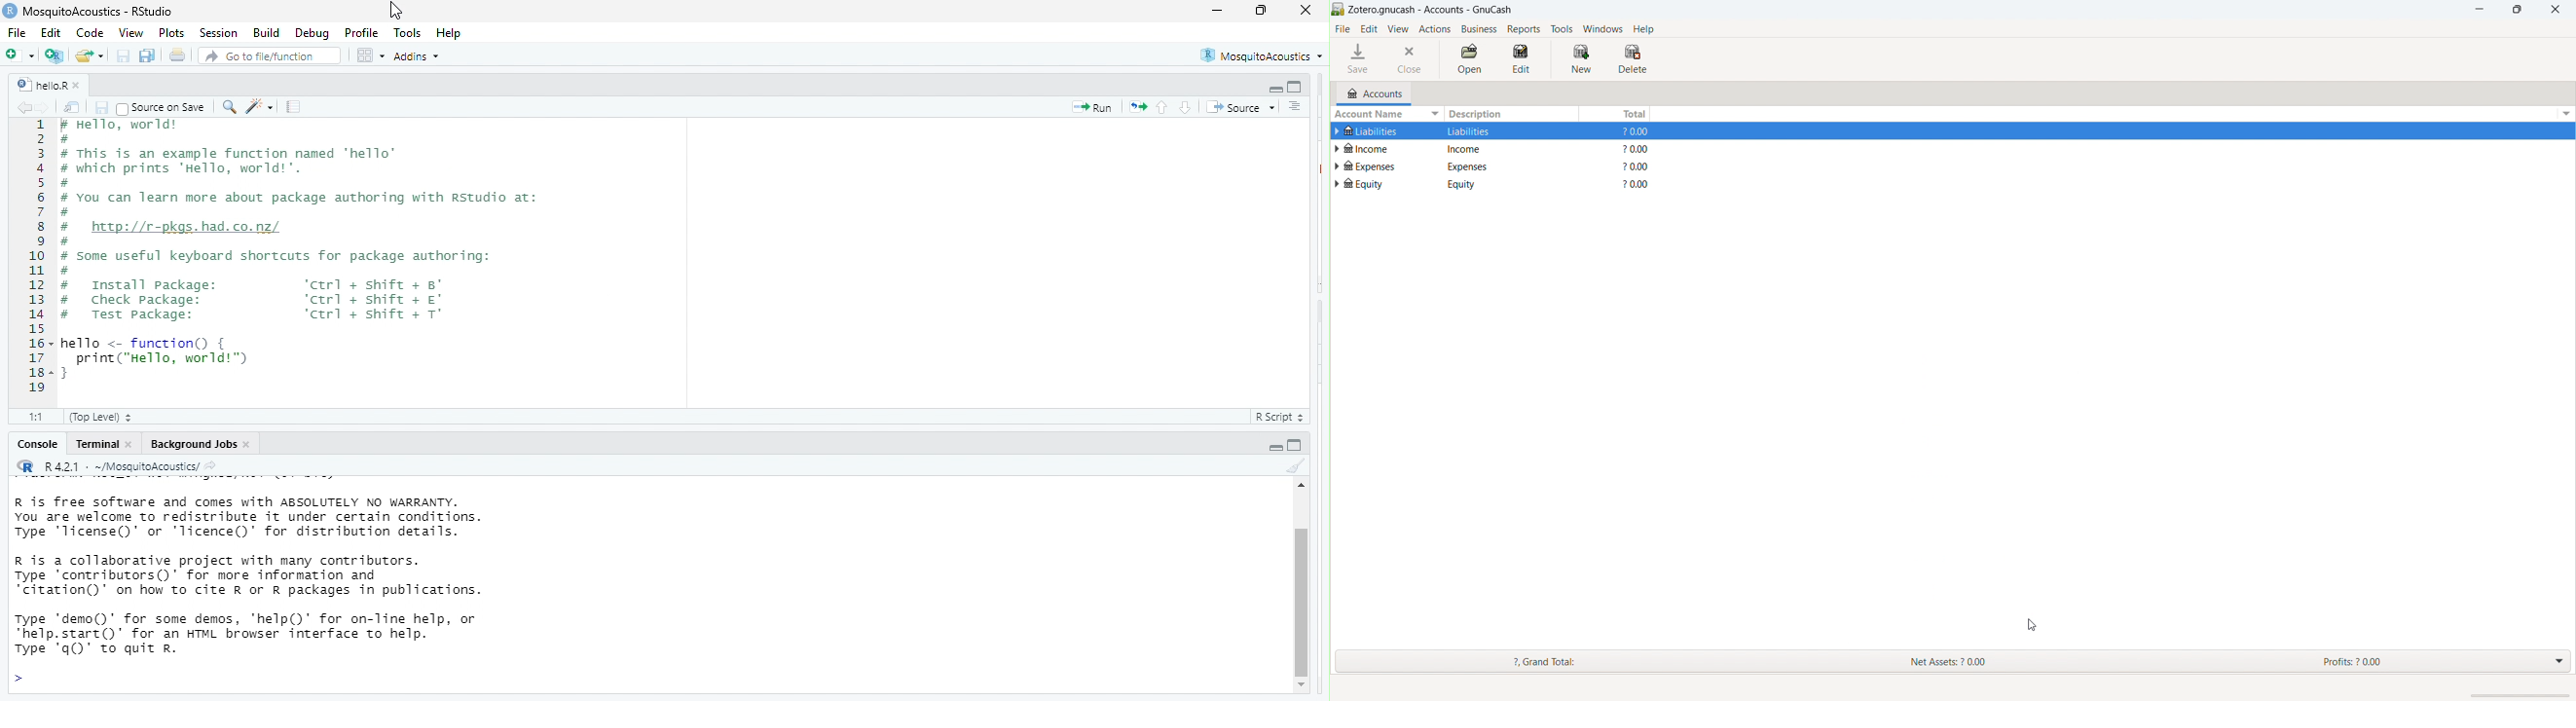 The width and height of the screenshot is (2576, 728). Describe the element at coordinates (25, 467) in the screenshot. I see `r studio logo` at that location.